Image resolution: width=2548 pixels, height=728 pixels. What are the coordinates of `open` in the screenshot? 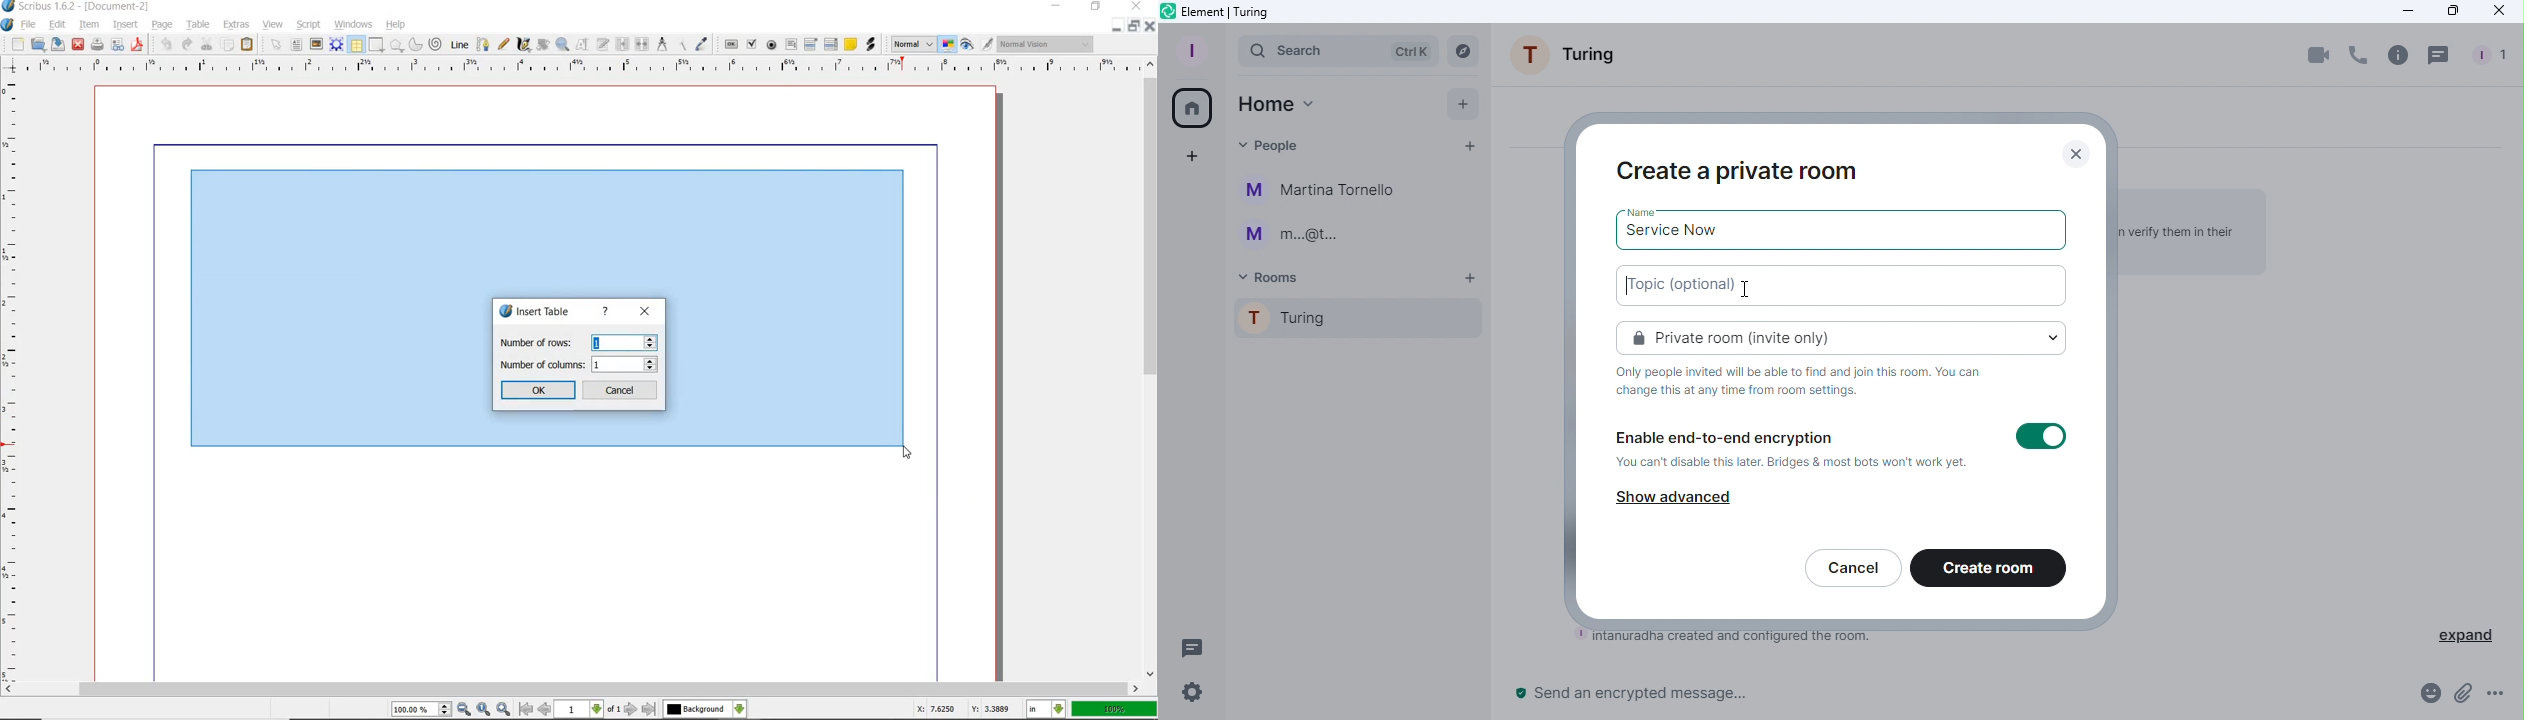 It's located at (38, 45).